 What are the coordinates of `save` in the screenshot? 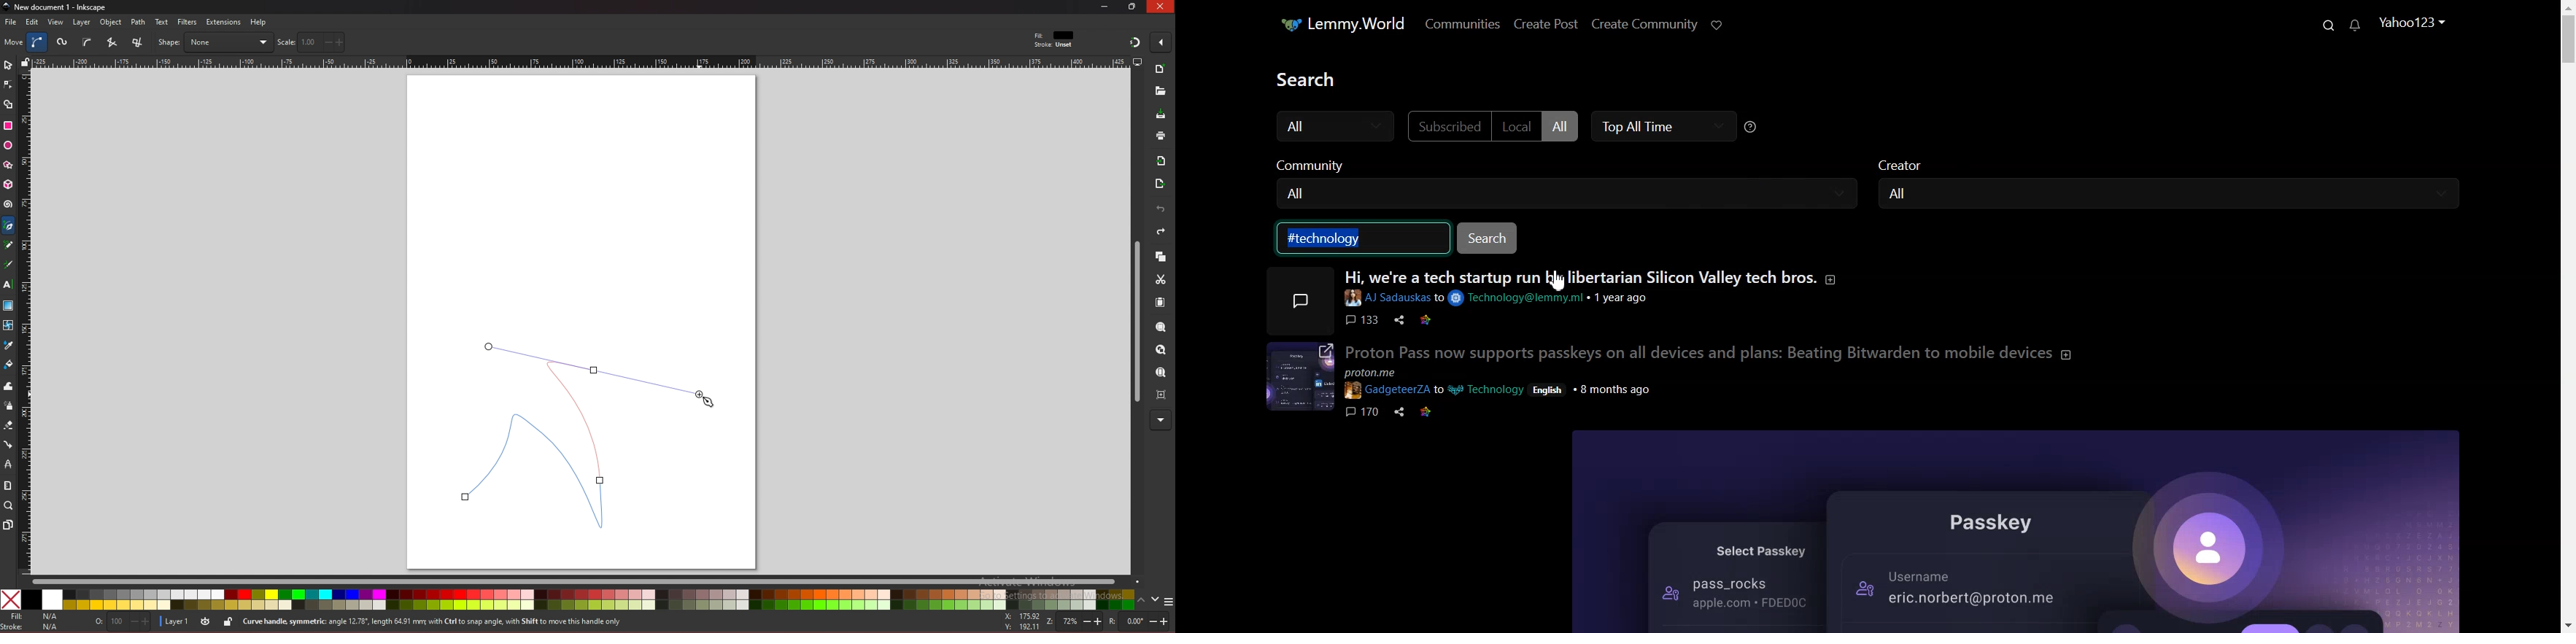 It's located at (1162, 115).